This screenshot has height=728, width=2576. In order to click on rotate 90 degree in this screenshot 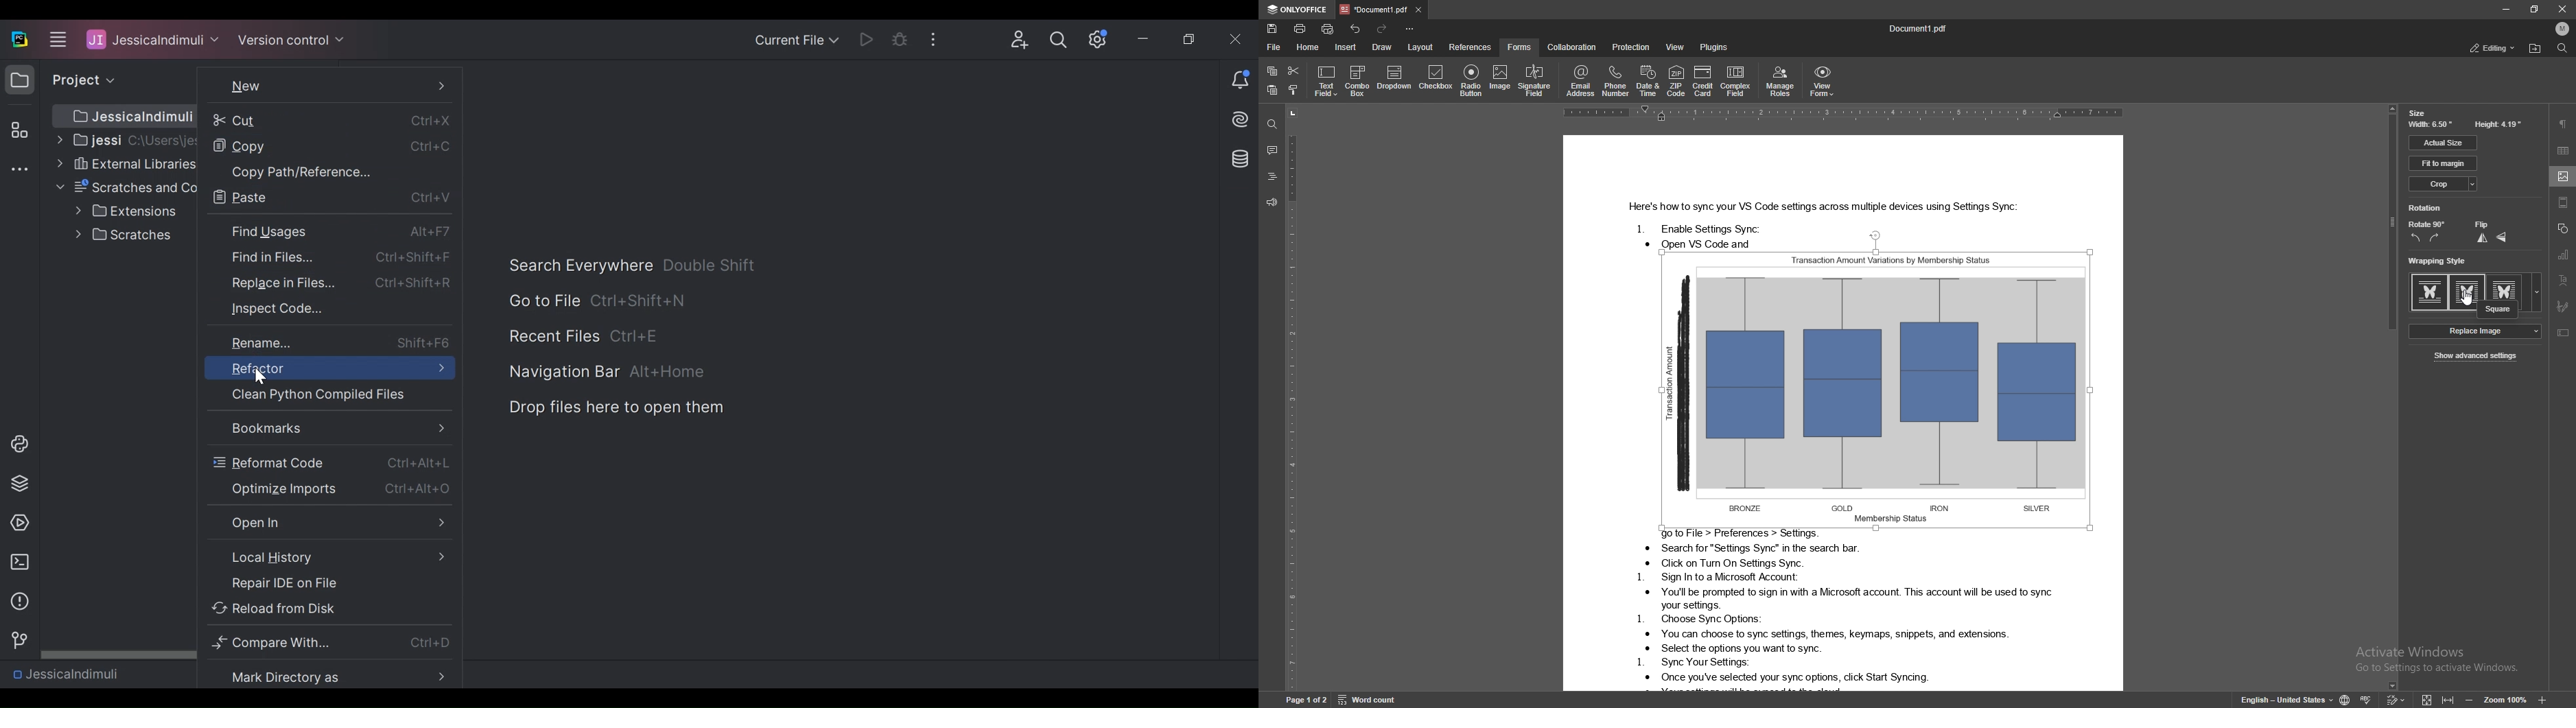, I will do `click(2428, 225)`.